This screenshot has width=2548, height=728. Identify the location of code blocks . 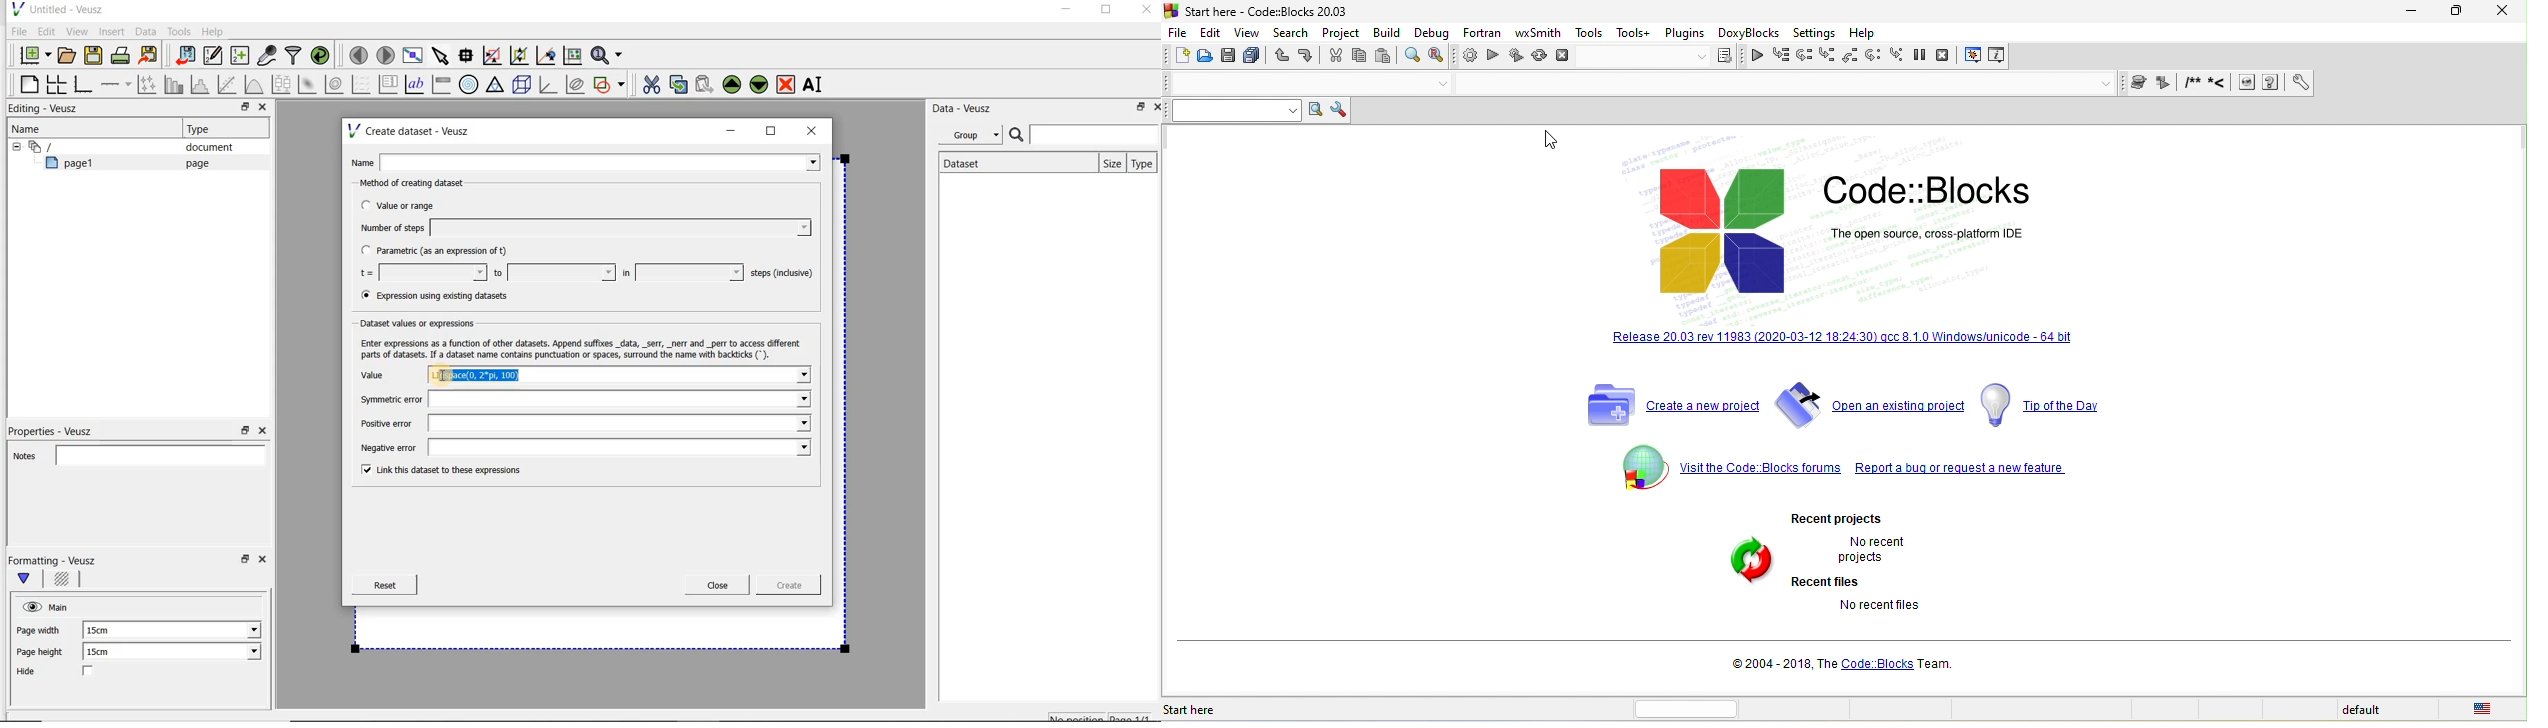
(1942, 185).